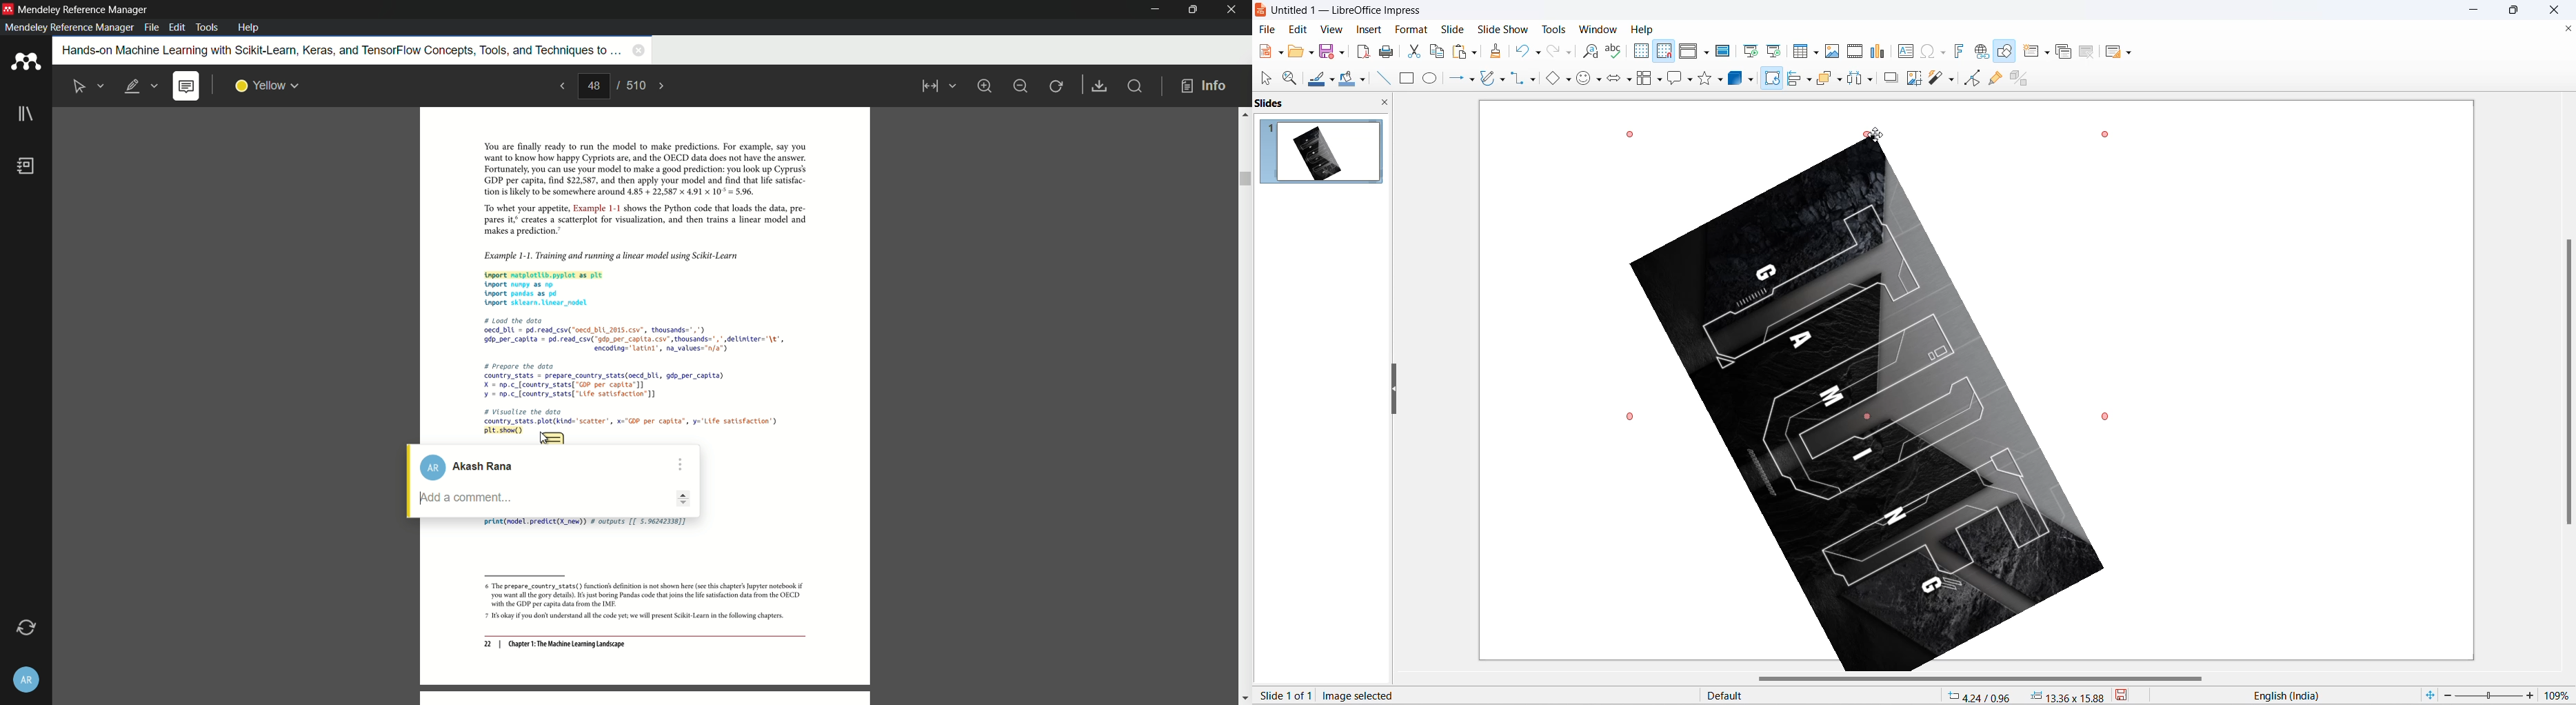 Image resolution: width=2576 pixels, height=728 pixels. Describe the element at coordinates (25, 682) in the screenshot. I see `account and settings` at that location.